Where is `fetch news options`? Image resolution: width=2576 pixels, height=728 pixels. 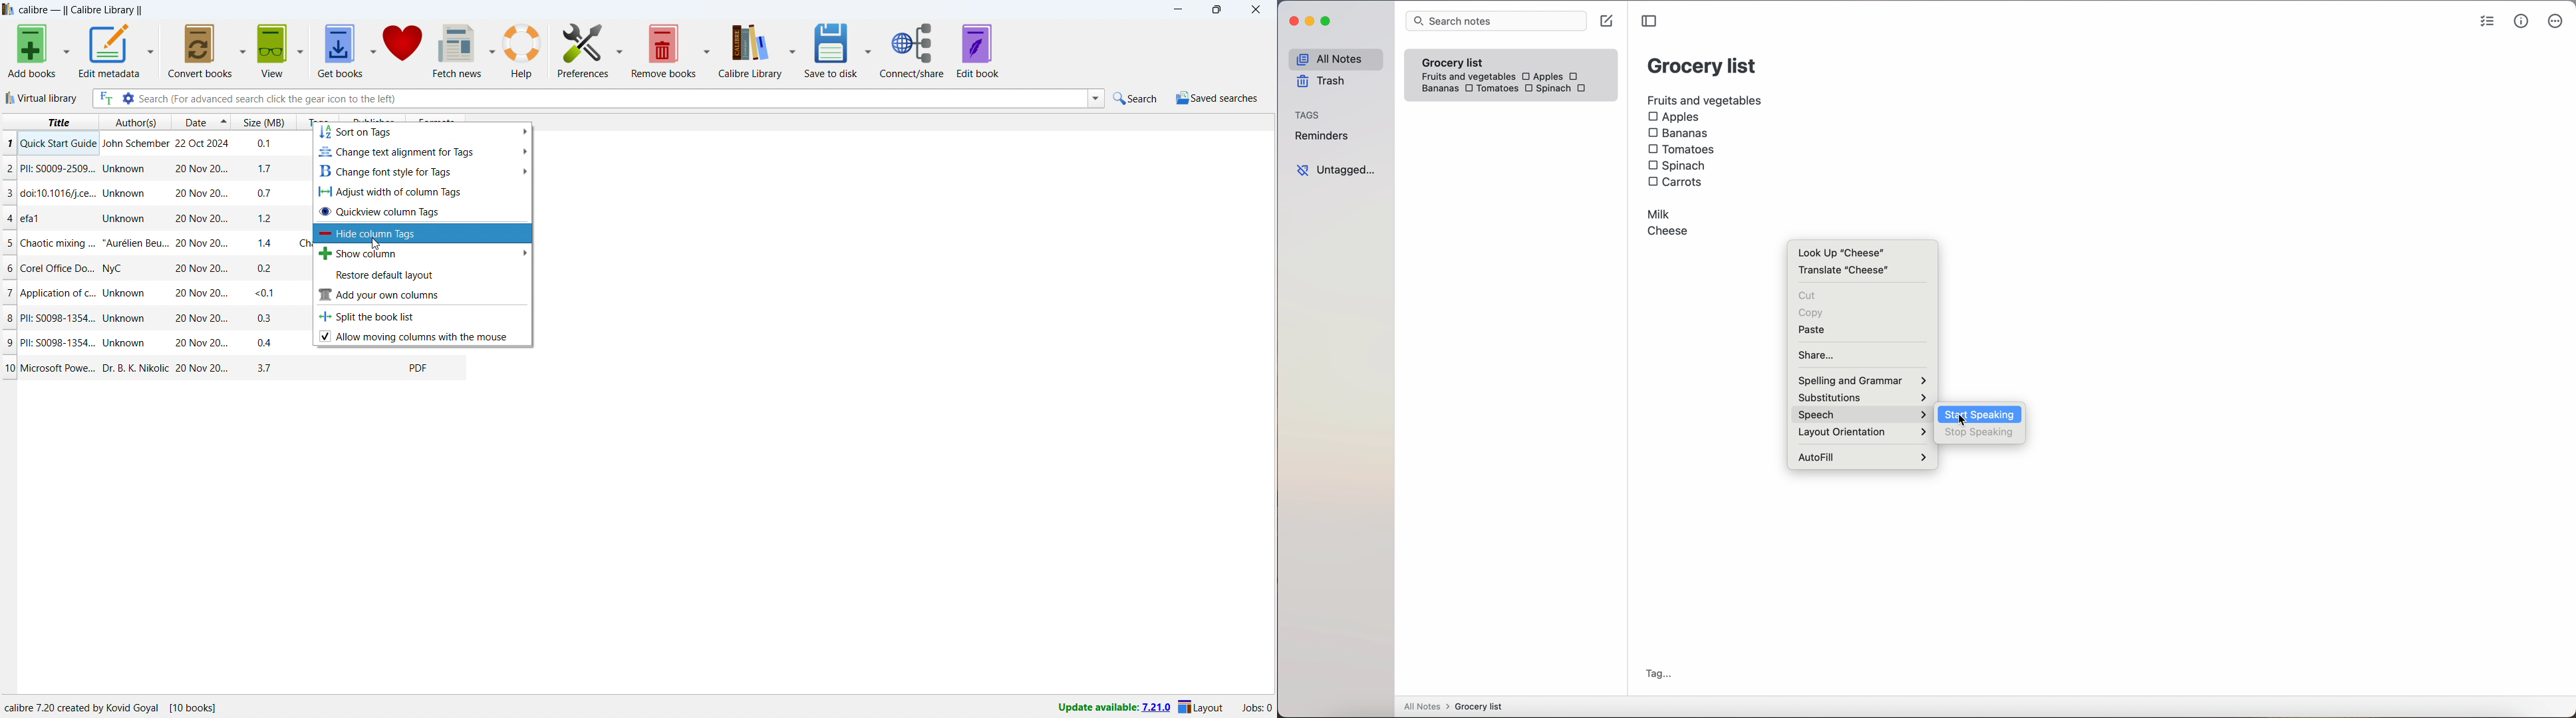 fetch news options is located at coordinates (492, 51).